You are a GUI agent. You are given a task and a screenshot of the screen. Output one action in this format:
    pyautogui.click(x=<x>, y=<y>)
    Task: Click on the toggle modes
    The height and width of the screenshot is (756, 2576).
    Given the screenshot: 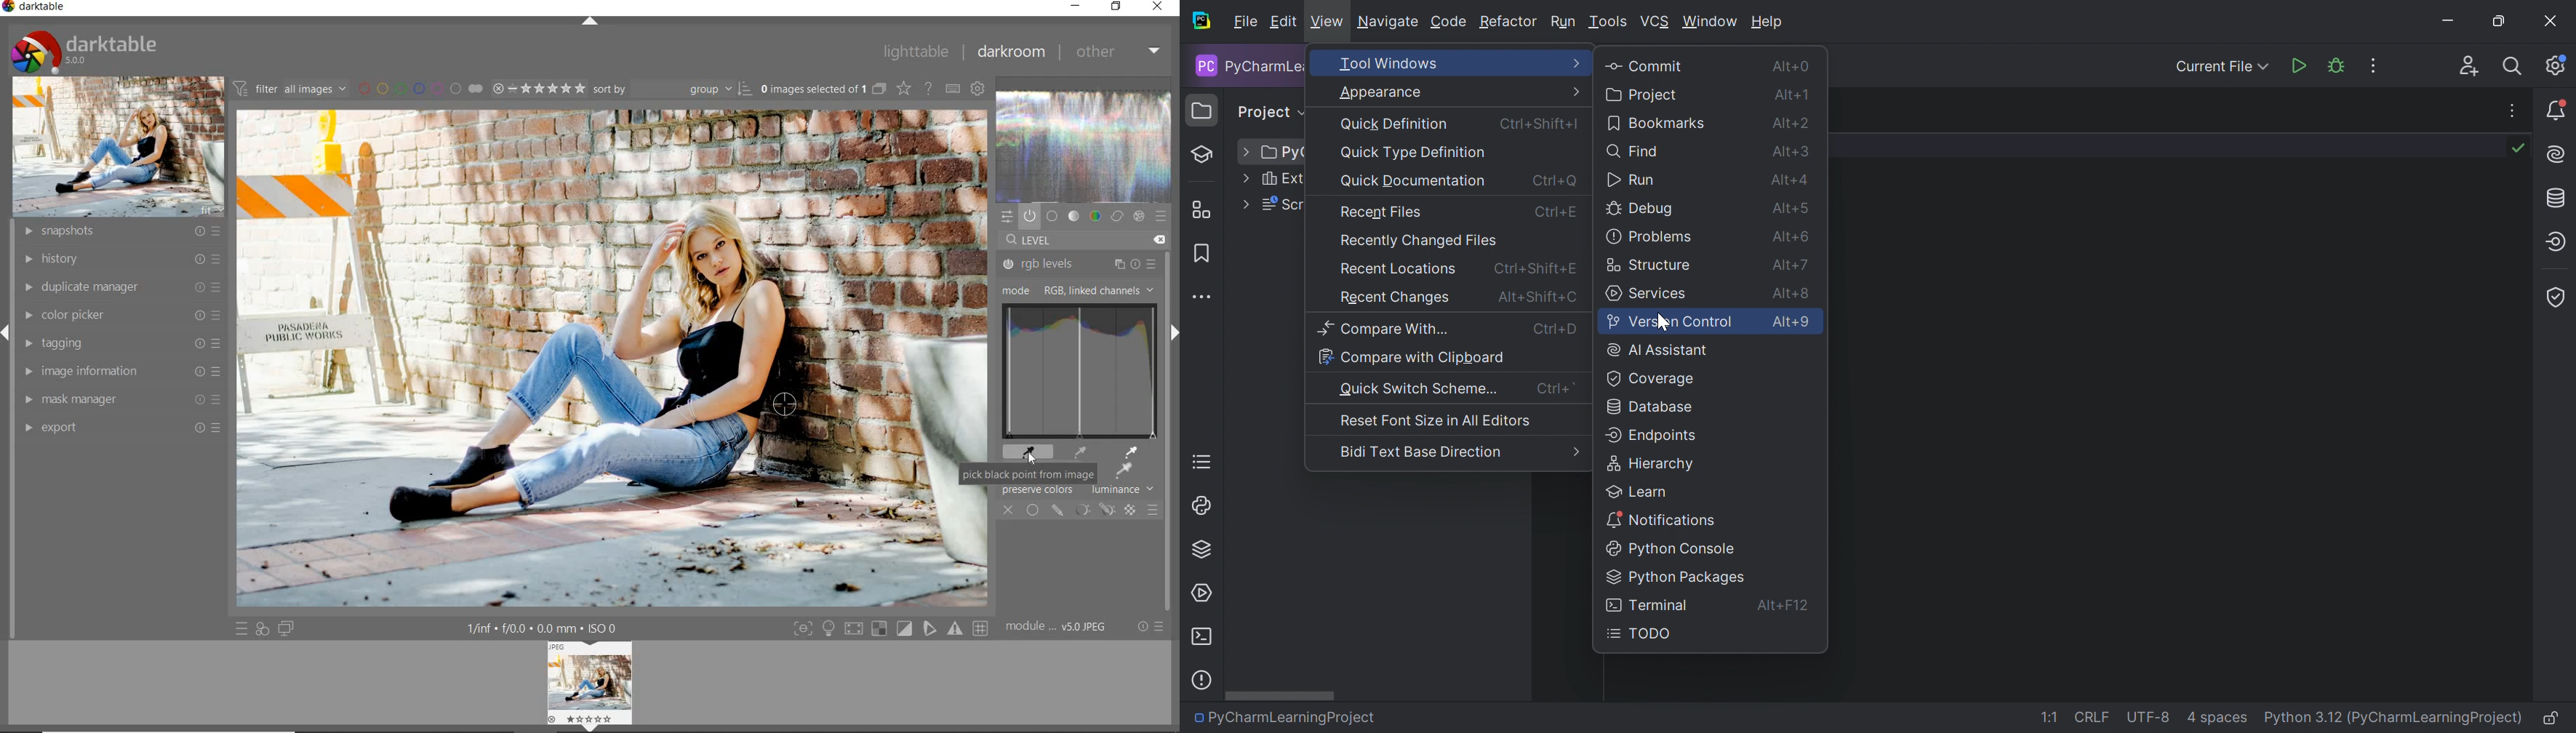 What is the action you would take?
    pyautogui.click(x=888, y=629)
    